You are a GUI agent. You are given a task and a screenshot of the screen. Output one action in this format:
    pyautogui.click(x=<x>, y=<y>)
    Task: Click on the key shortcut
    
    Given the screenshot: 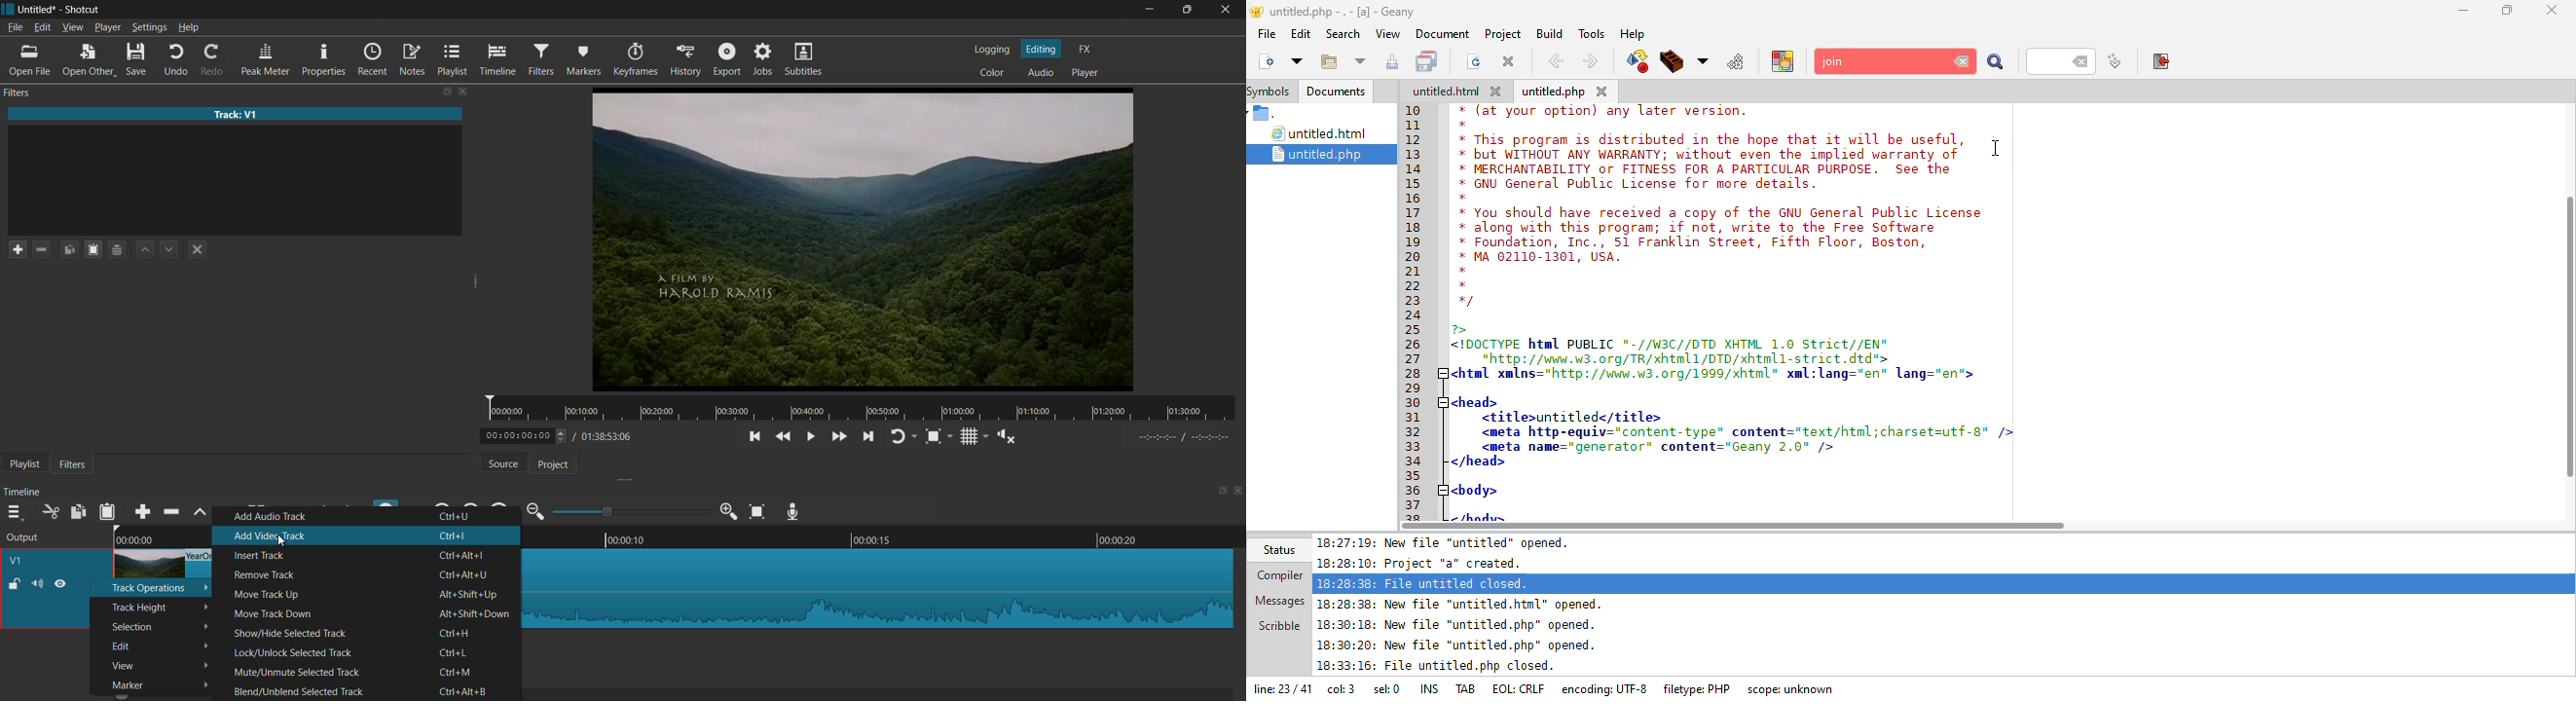 What is the action you would take?
    pyautogui.click(x=461, y=556)
    